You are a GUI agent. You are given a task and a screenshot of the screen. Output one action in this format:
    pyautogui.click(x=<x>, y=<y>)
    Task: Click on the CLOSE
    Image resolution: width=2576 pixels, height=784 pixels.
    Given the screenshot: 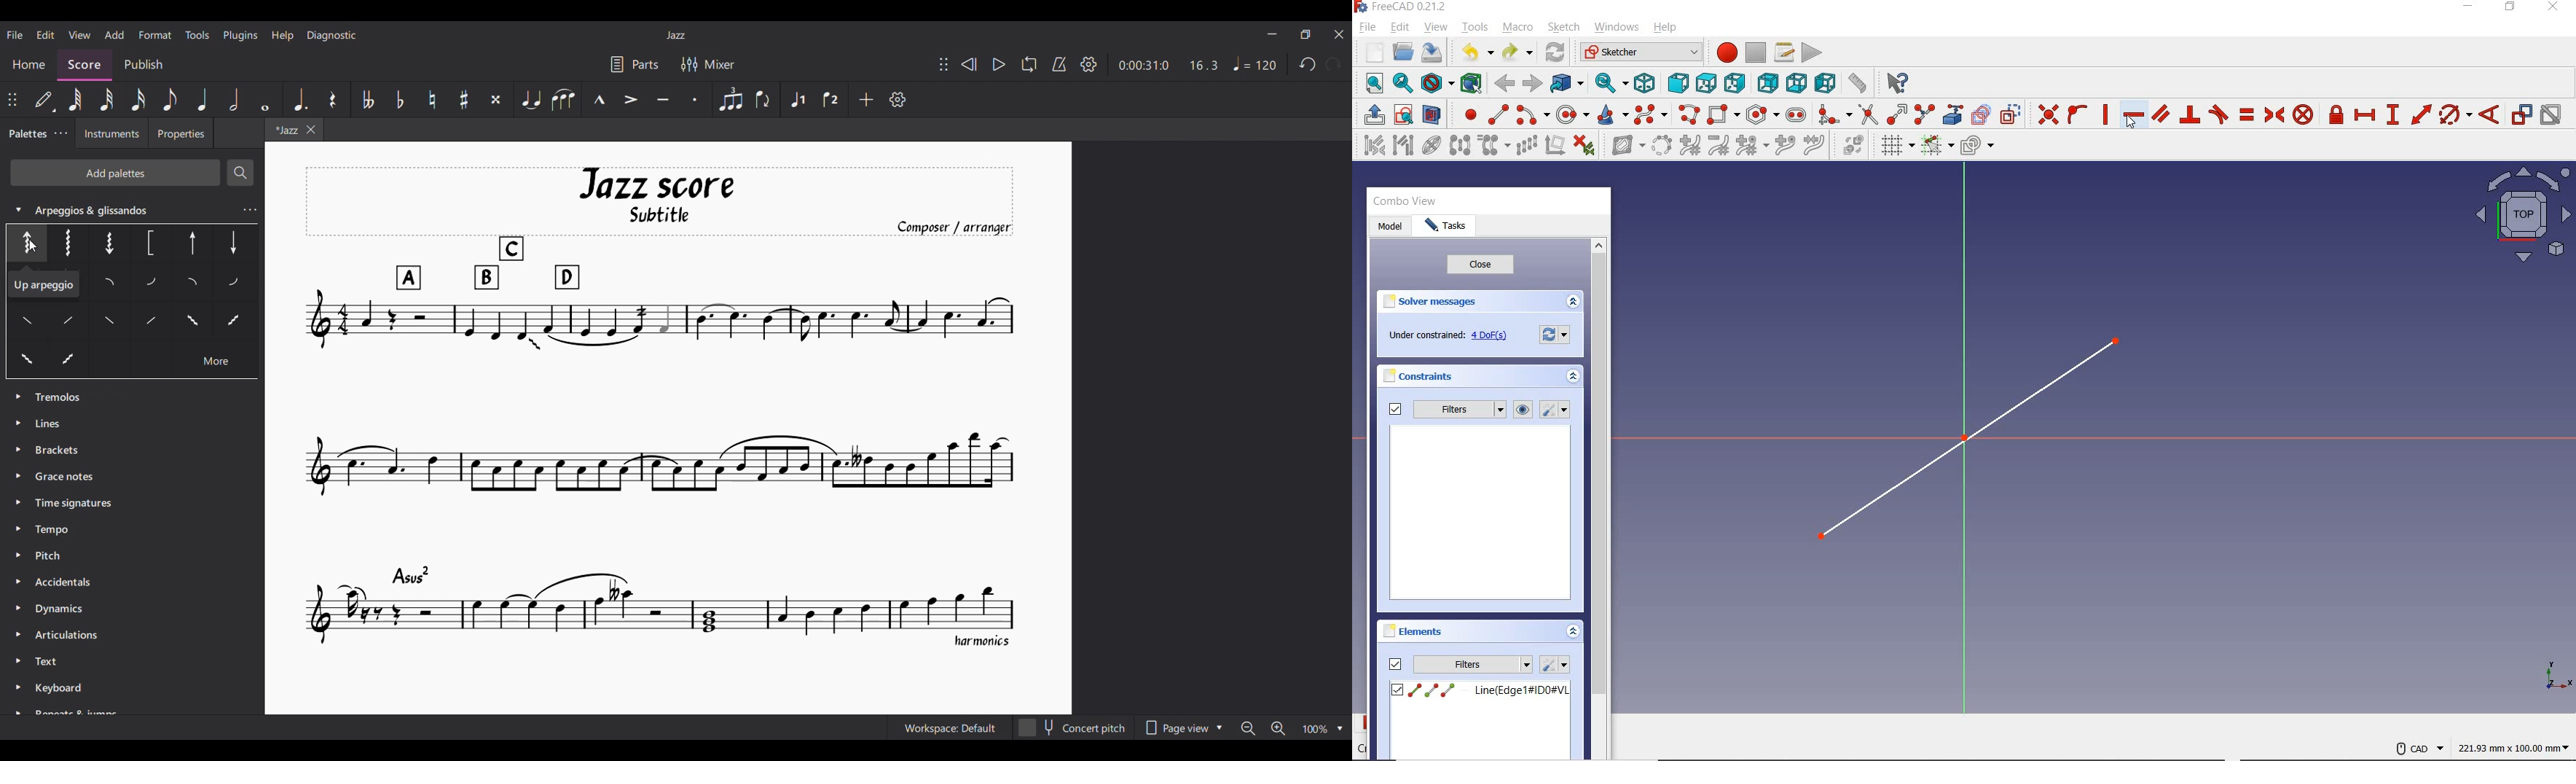 What is the action you would take?
    pyautogui.click(x=1478, y=265)
    